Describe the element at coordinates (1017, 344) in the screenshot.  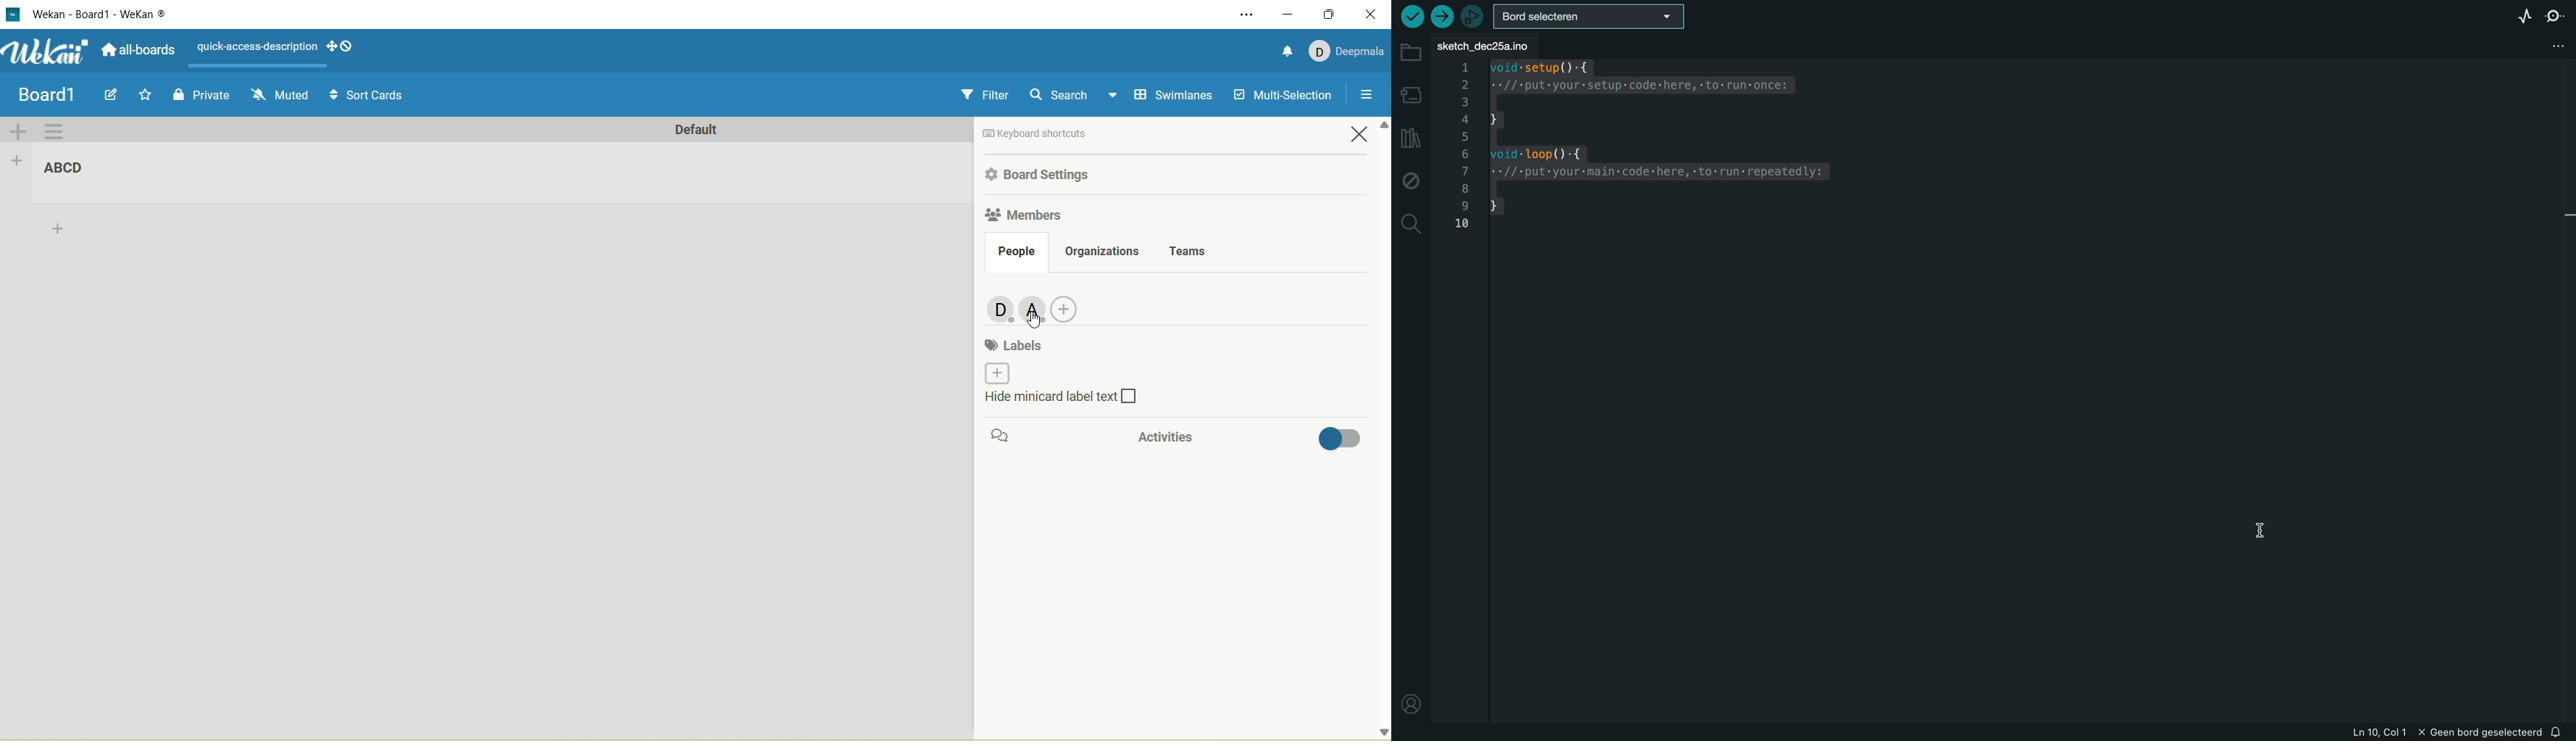
I see `labels` at that location.